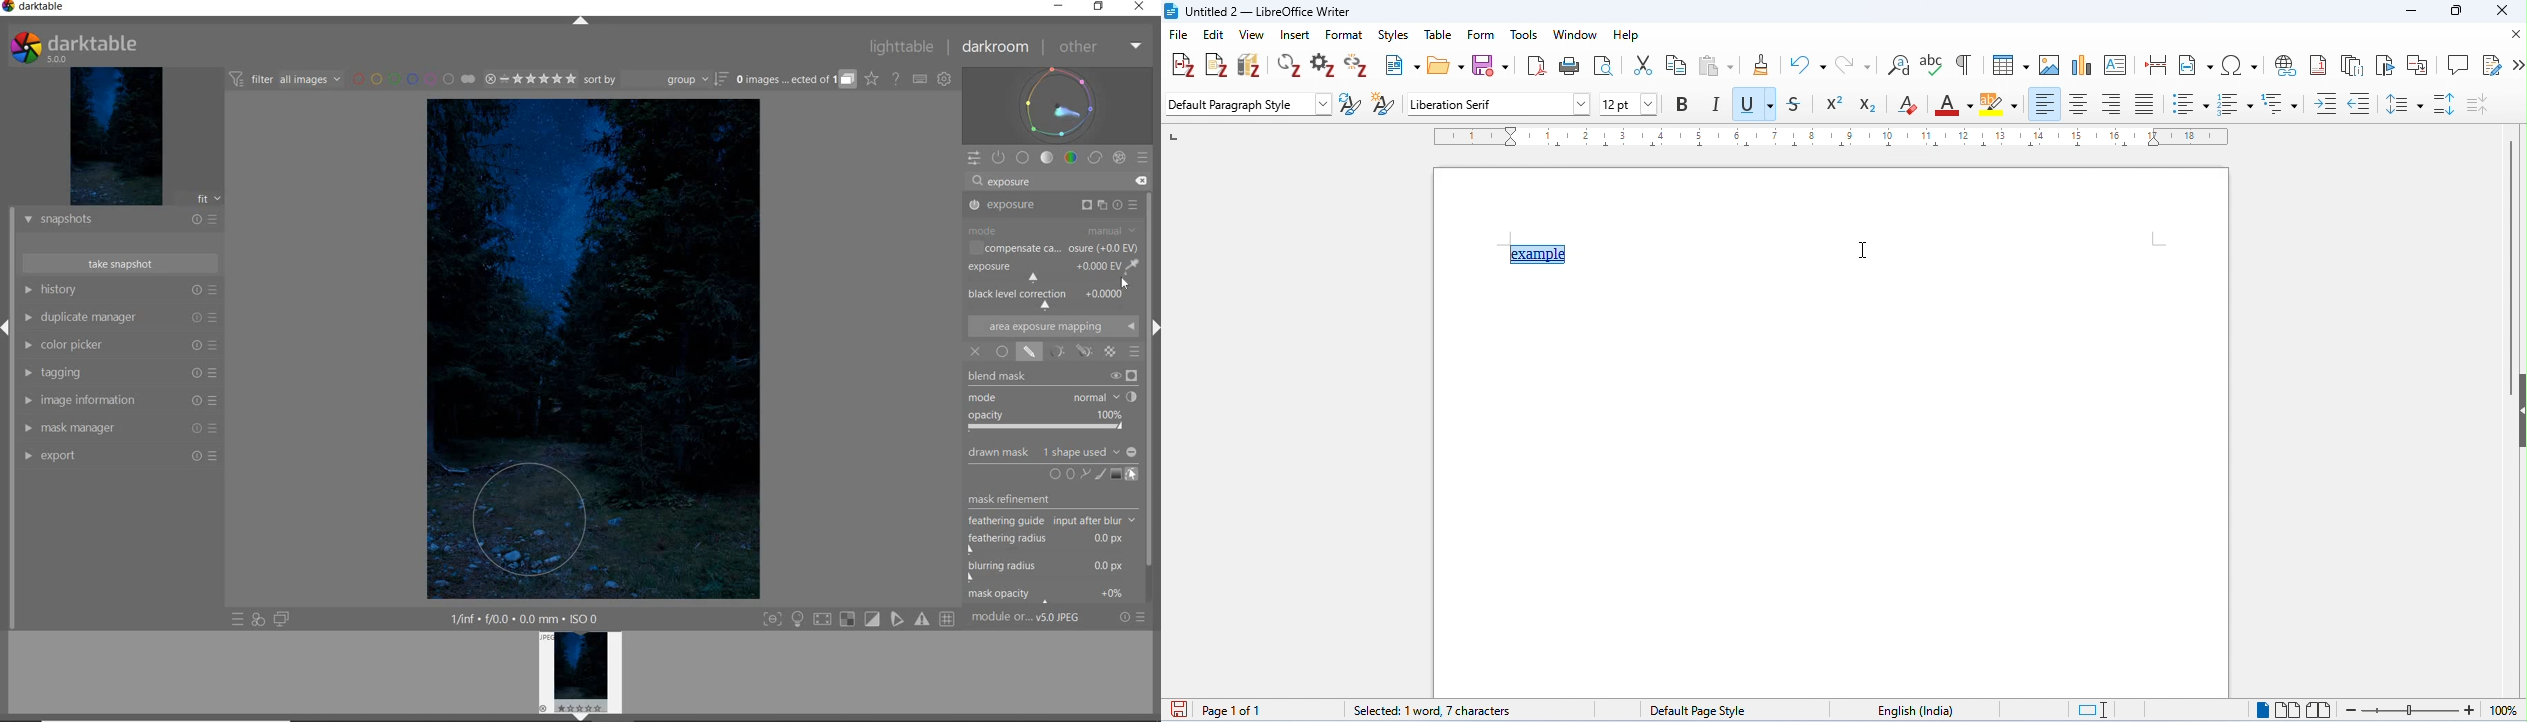  I want to click on QUICK ACCESS PANEL, so click(973, 158).